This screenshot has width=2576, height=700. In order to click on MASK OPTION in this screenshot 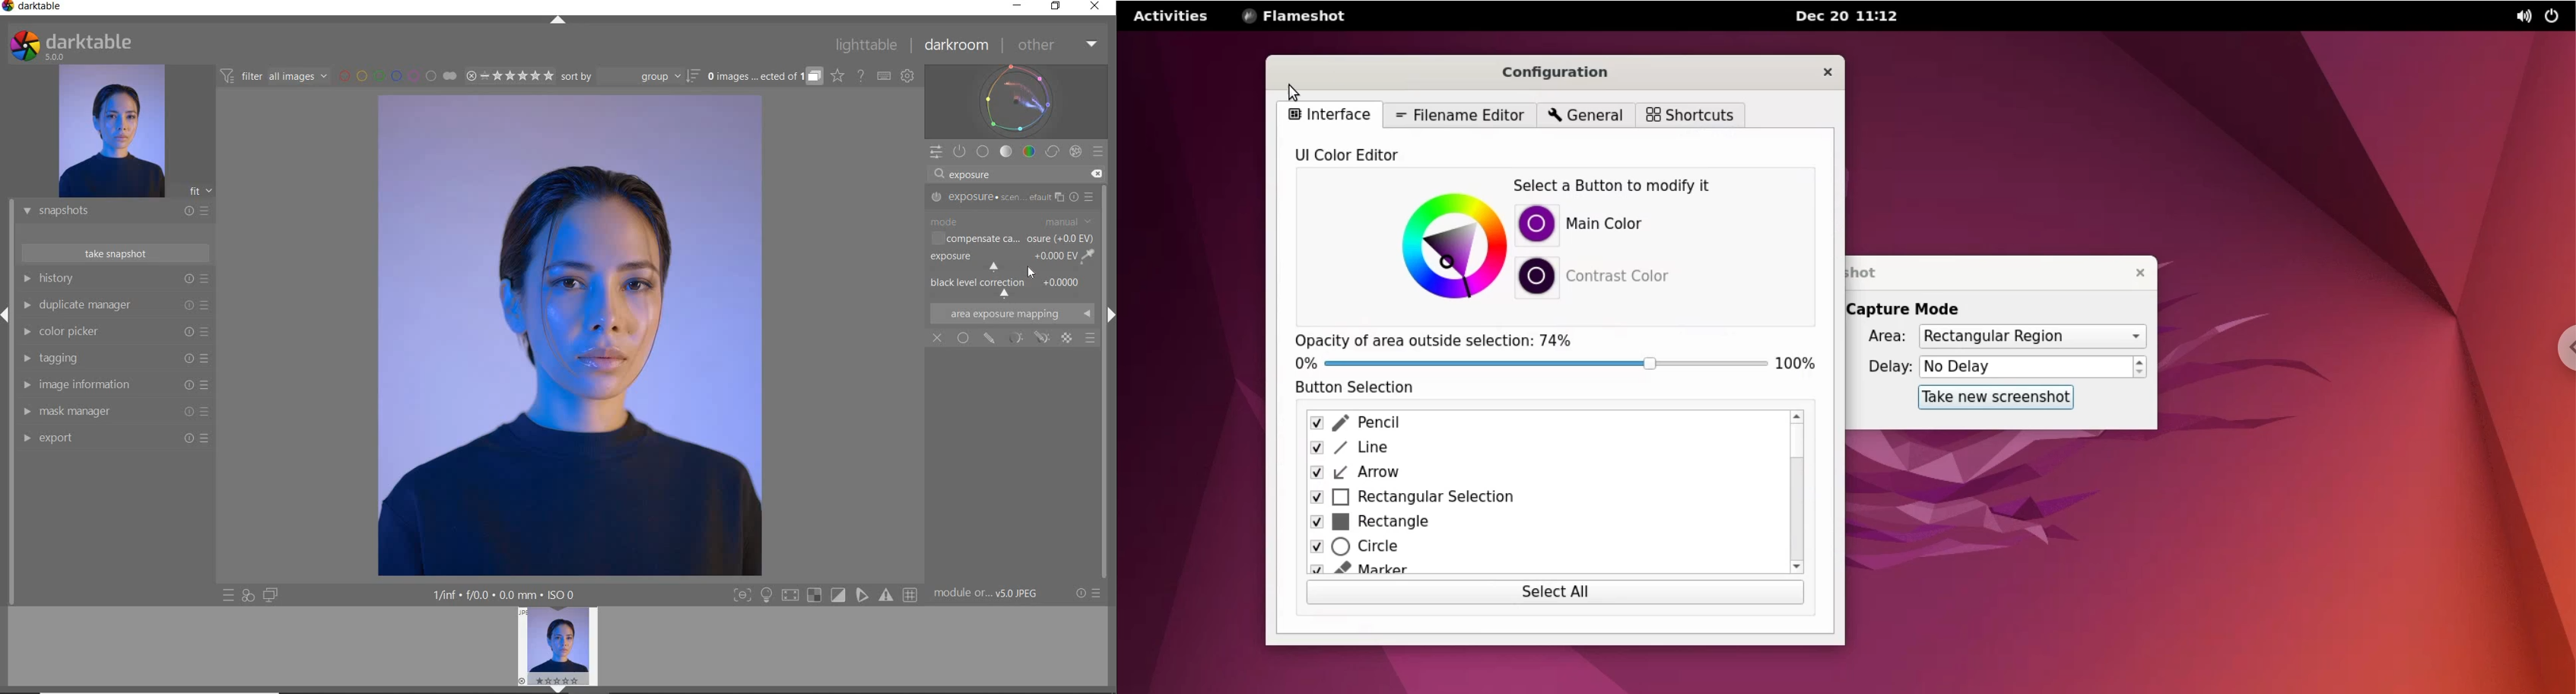, I will do `click(1017, 338)`.